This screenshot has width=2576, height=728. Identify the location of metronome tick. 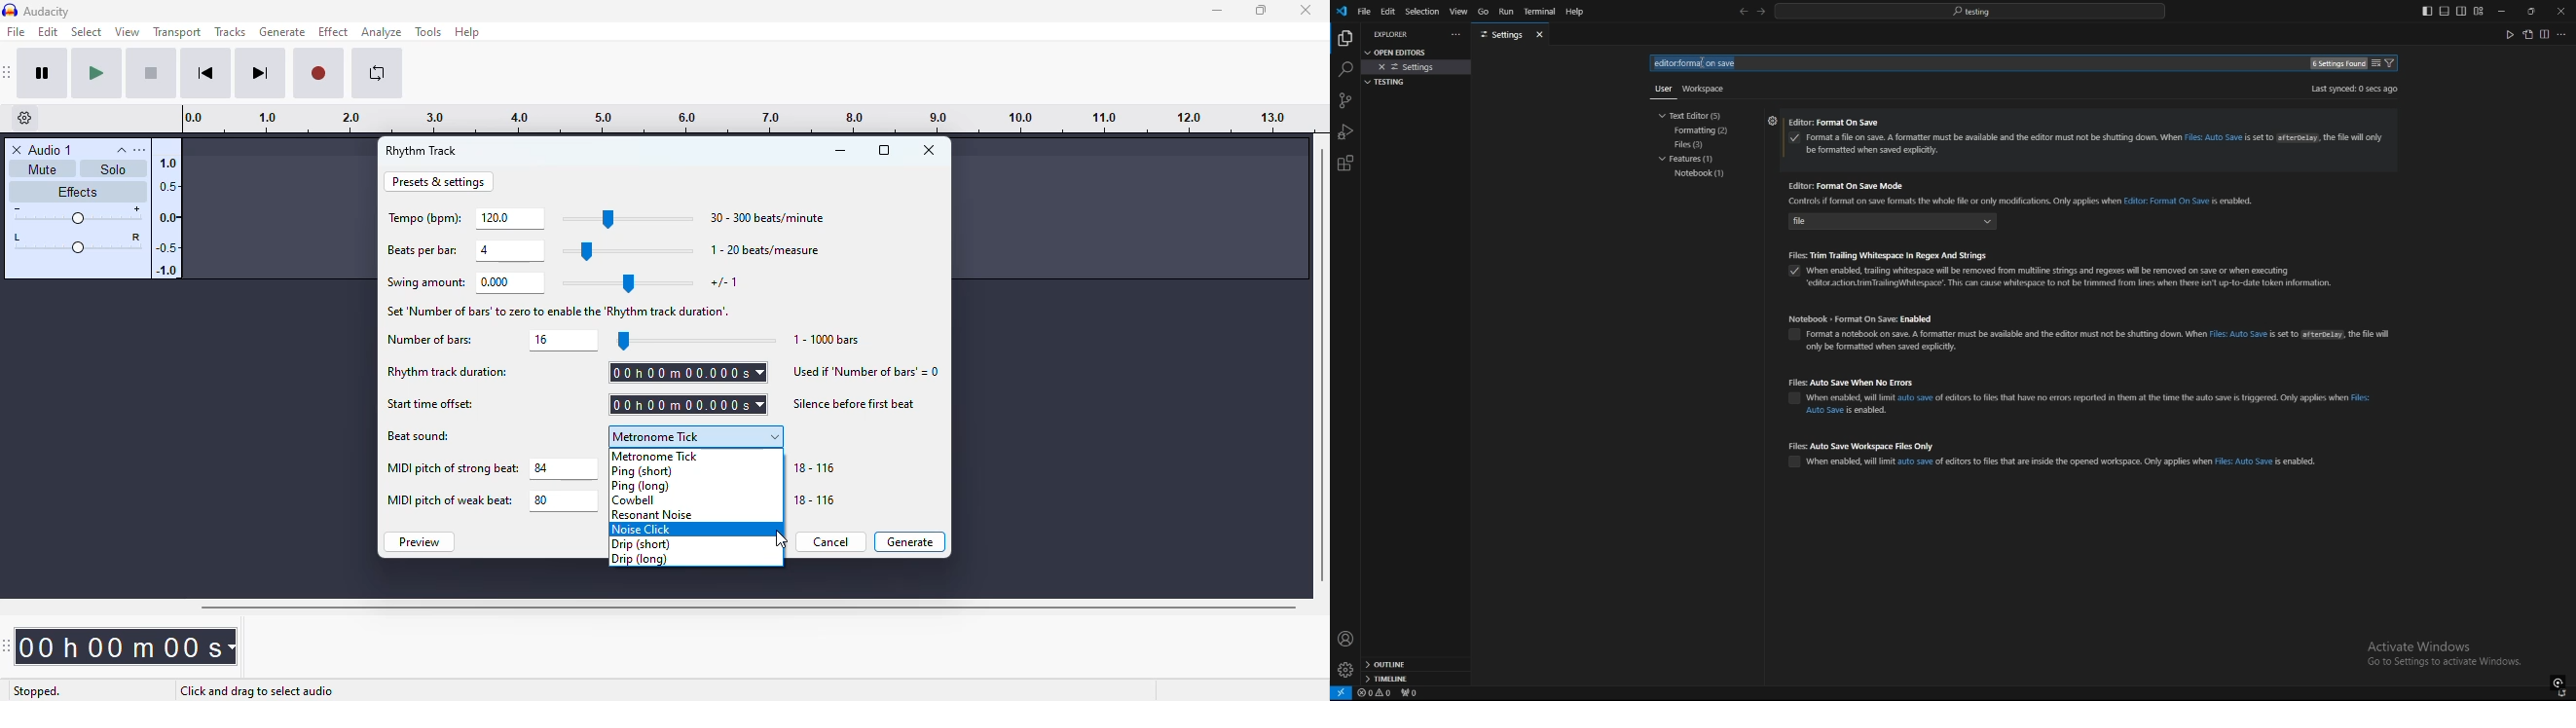
(696, 456).